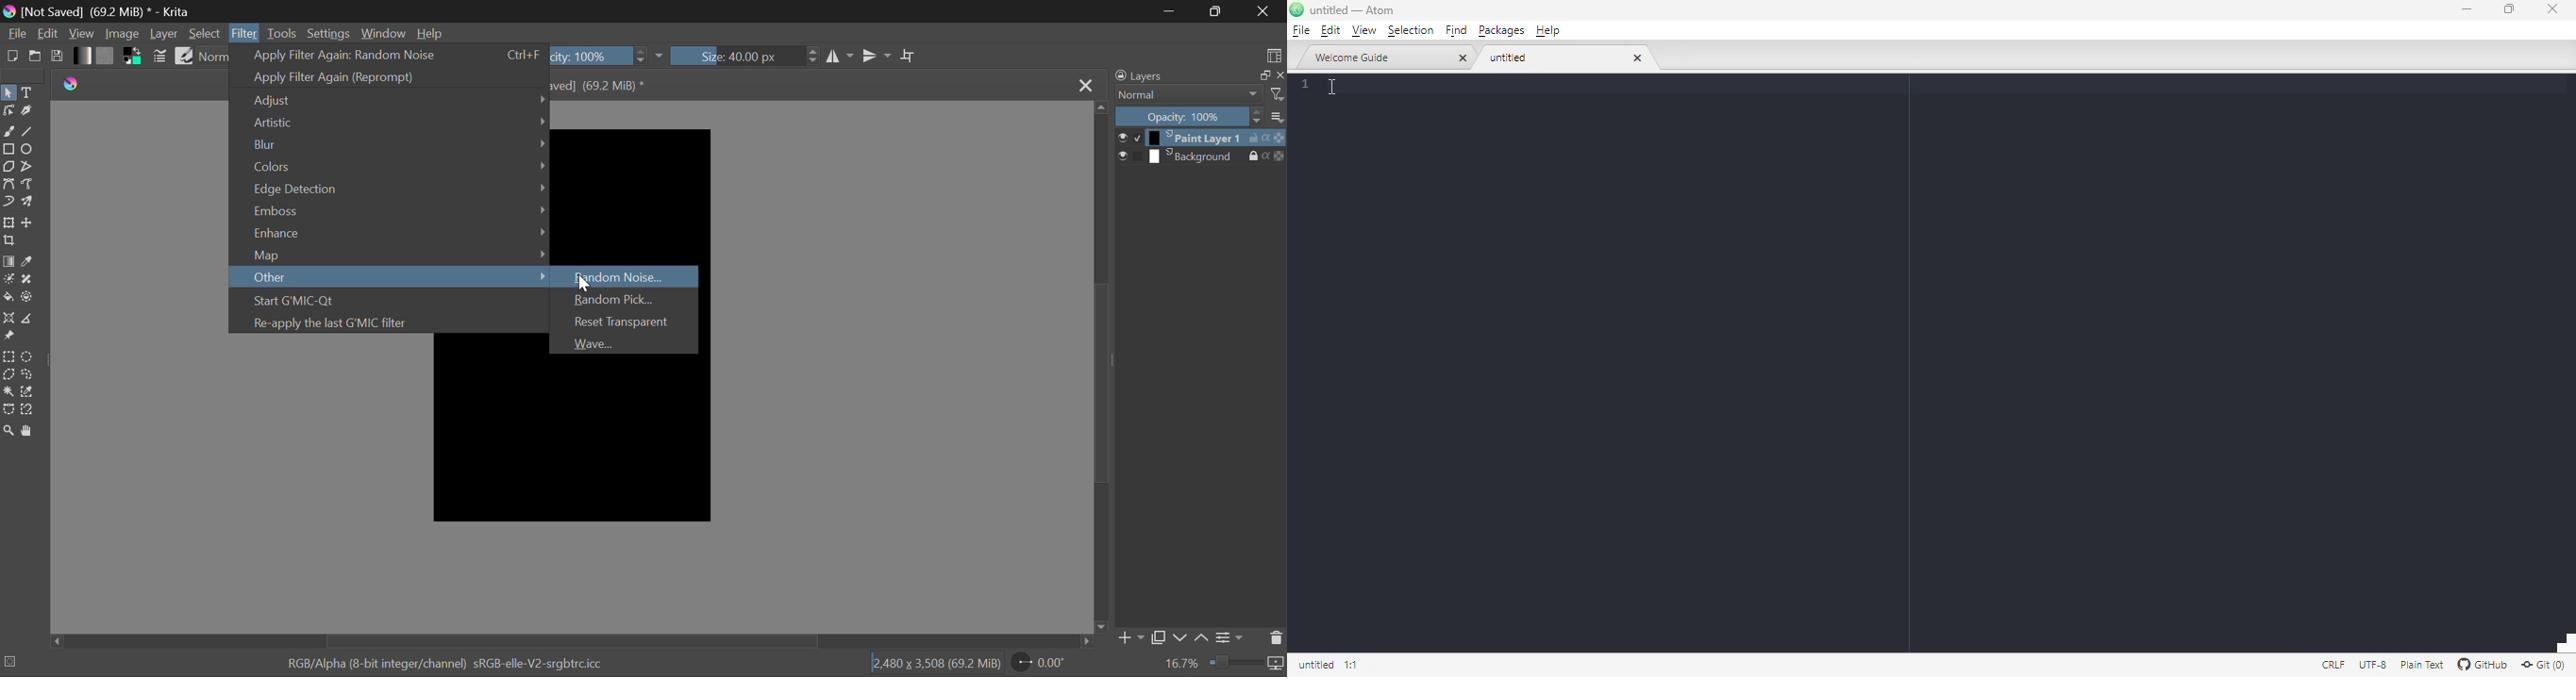 The height and width of the screenshot is (700, 2576). Describe the element at coordinates (72, 82) in the screenshot. I see `Krita Logo` at that location.